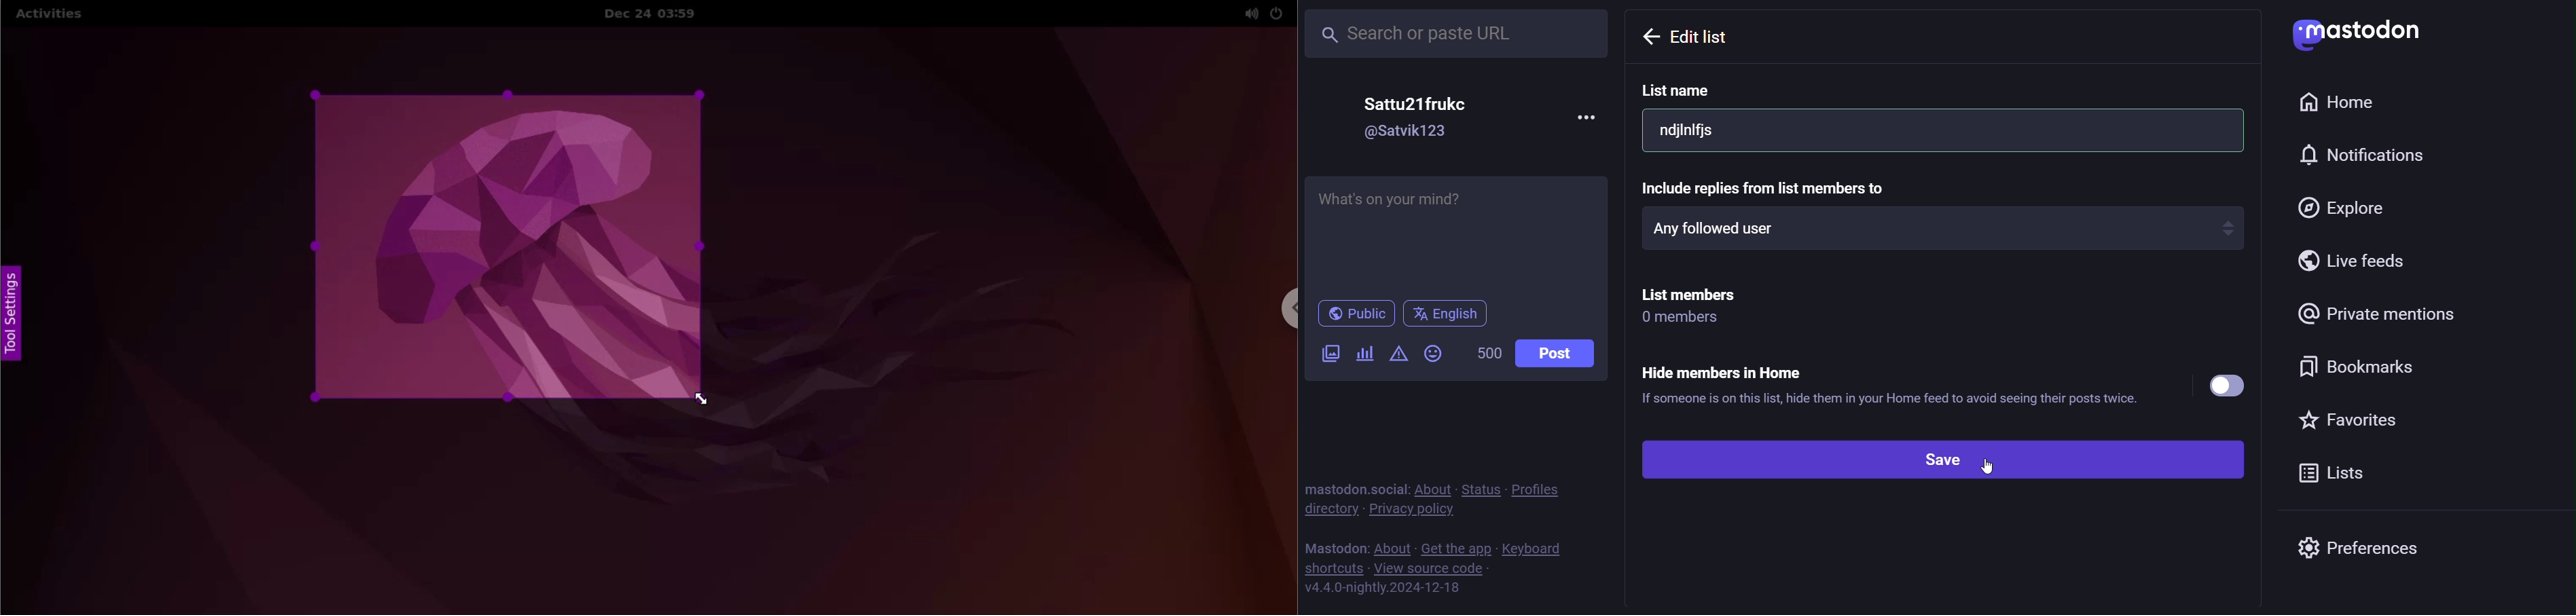 Image resolution: width=2576 pixels, height=616 pixels. What do you see at coordinates (1445, 314) in the screenshot?
I see `english` at bounding box center [1445, 314].